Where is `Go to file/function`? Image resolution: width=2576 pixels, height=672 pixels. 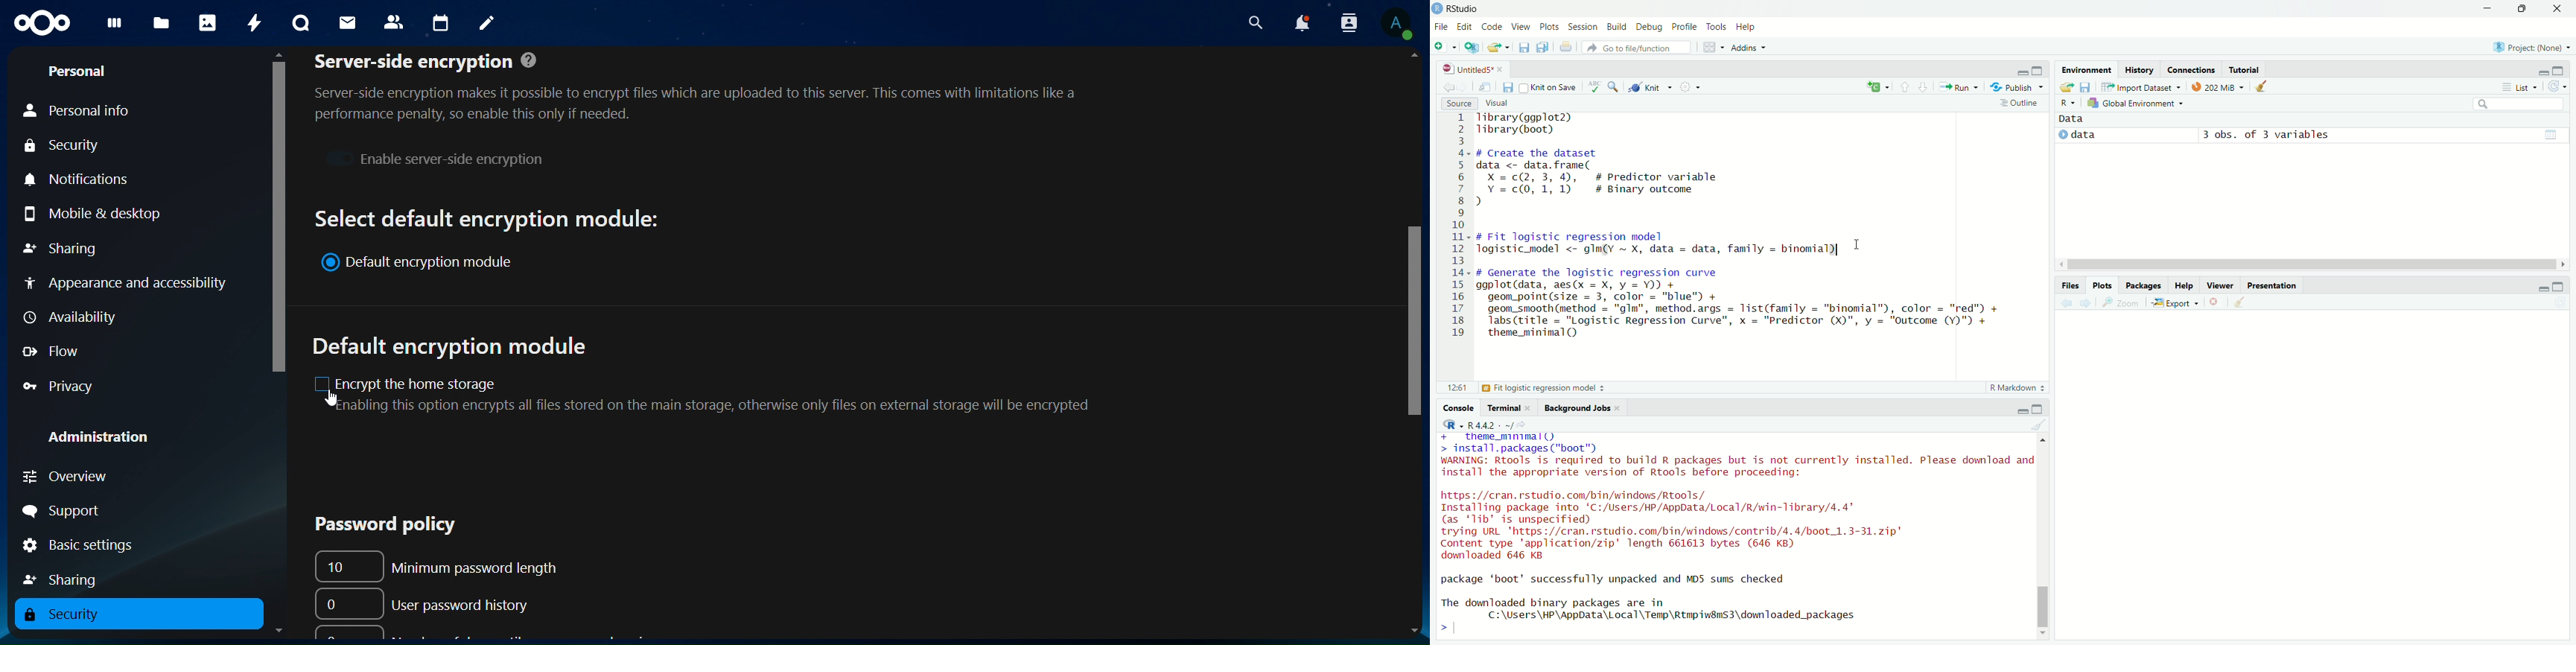 Go to file/function is located at coordinates (1636, 47).